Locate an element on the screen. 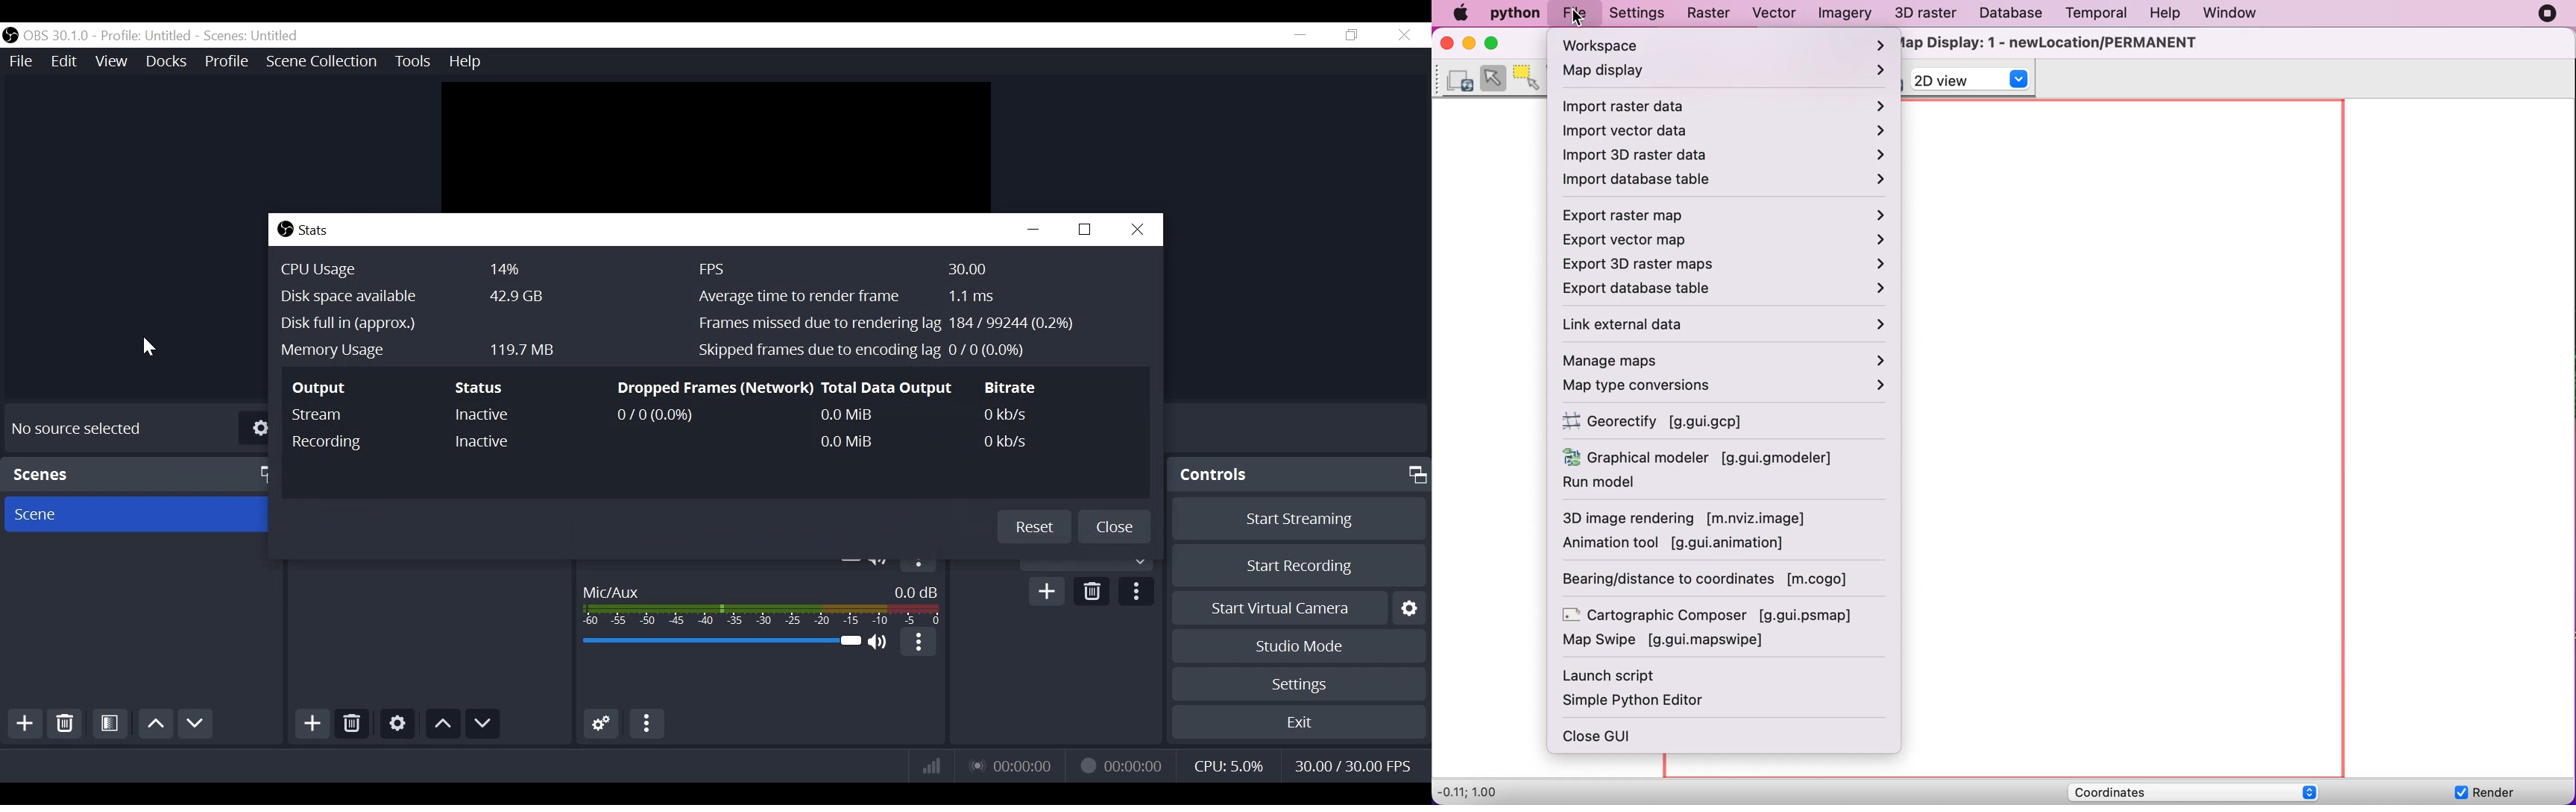 This screenshot has height=812, width=2576. CPU Usage is located at coordinates (473, 268).